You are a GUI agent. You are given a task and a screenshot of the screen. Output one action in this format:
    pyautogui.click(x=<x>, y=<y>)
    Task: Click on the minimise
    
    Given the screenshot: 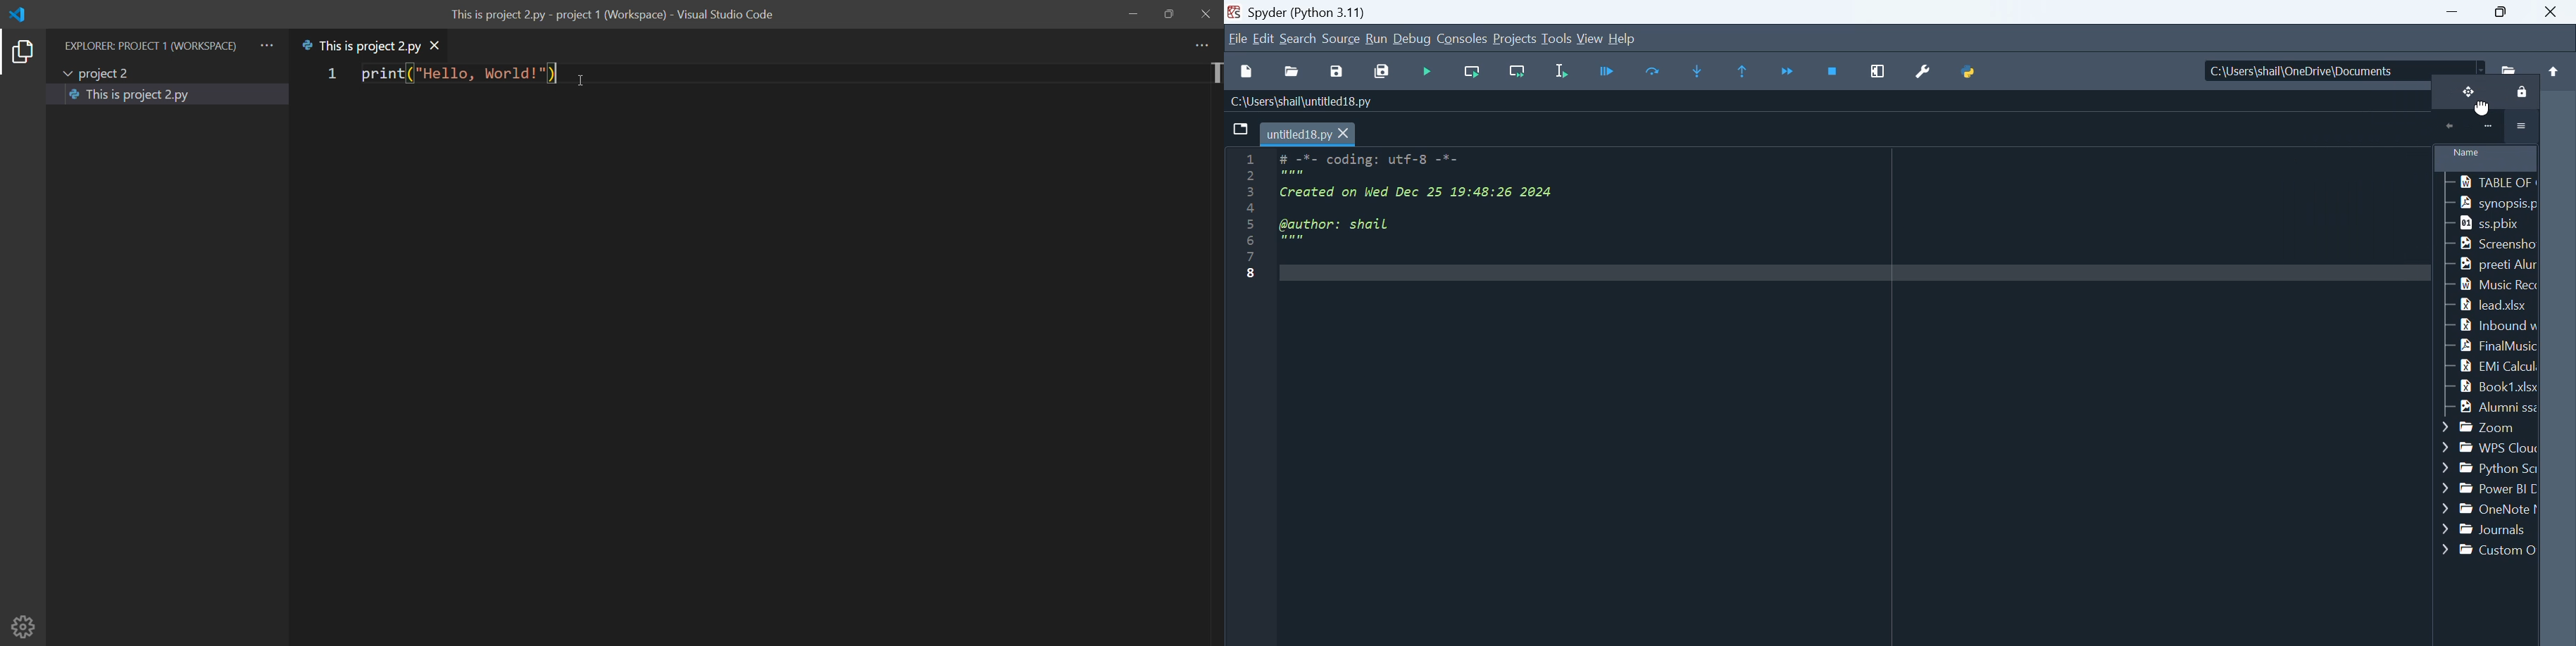 What is the action you would take?
    pyautogui.click(x=2456, y=13)
    